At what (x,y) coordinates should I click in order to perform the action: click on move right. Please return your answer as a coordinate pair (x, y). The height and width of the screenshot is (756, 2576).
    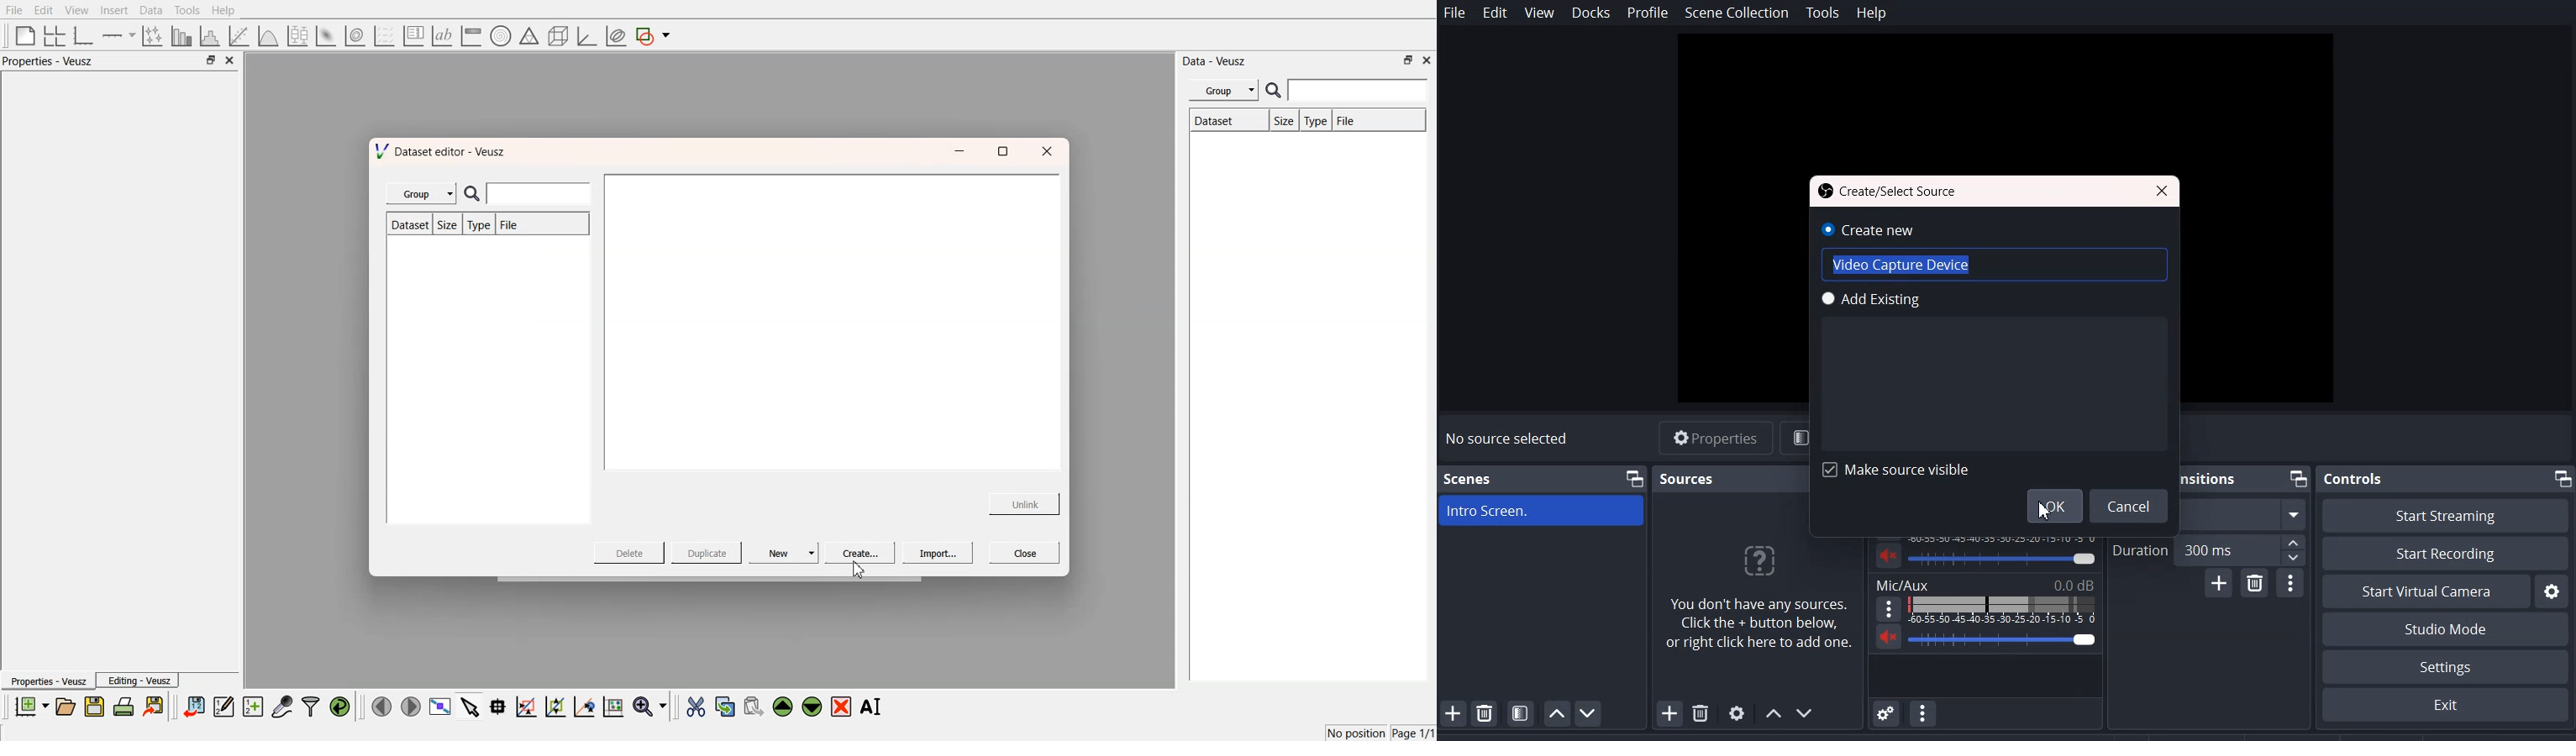
    Looking at the image, I should click on (410, 705).